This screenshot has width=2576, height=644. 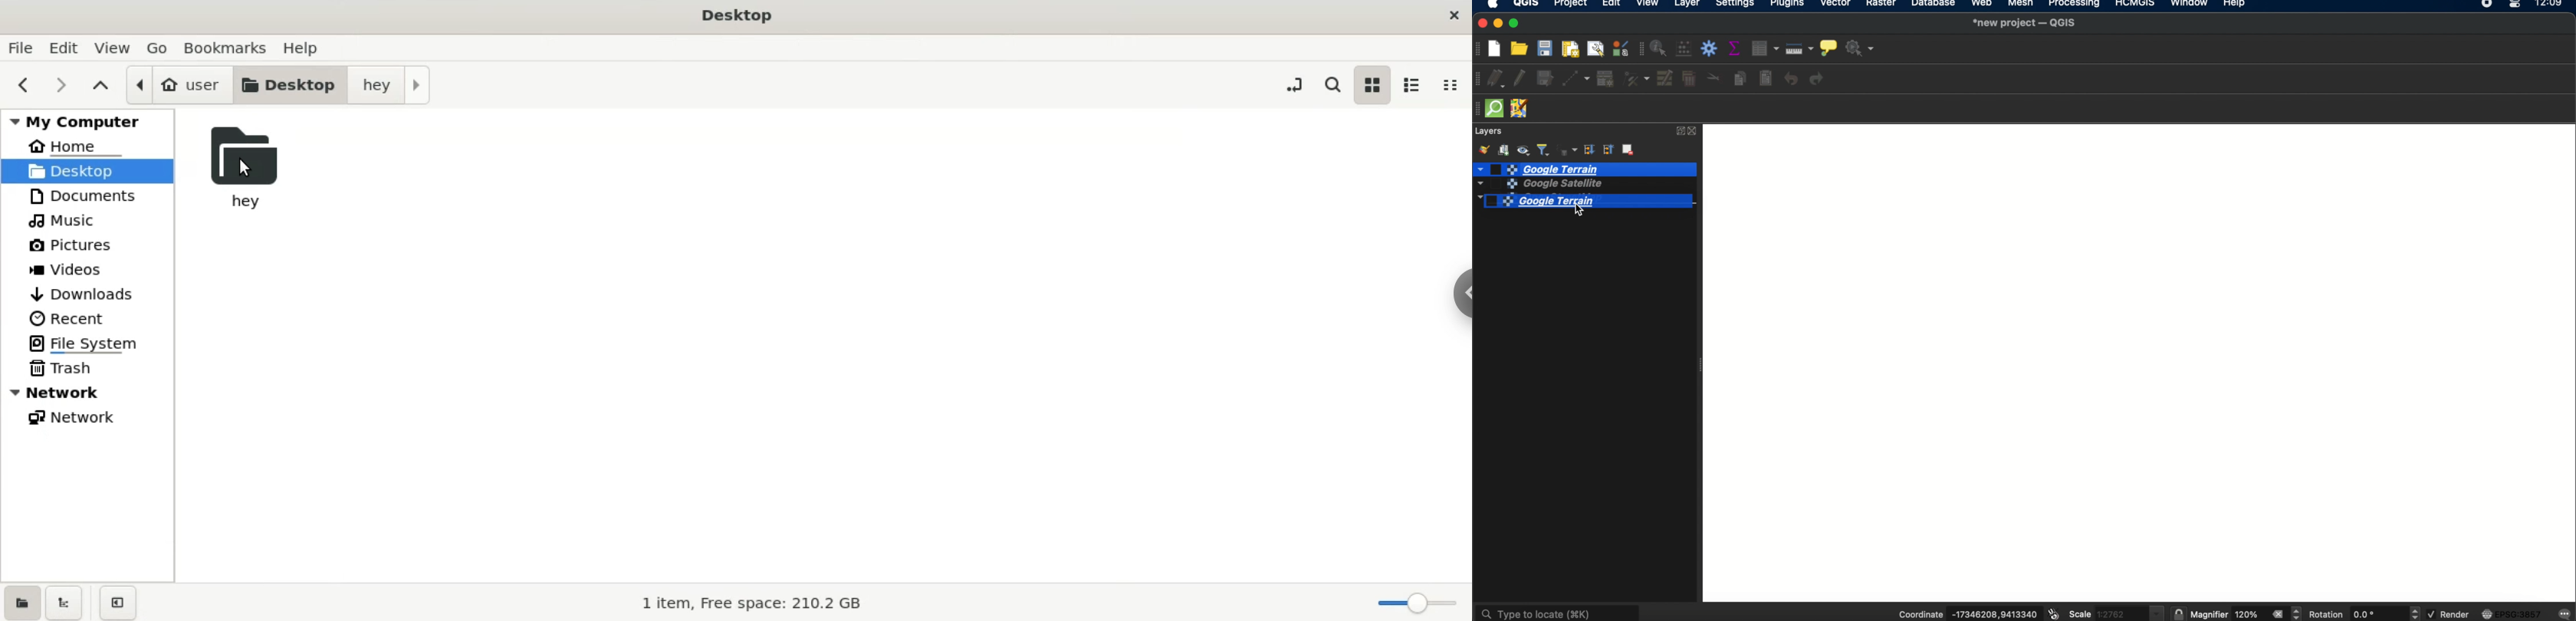 I want to click on *new project-QGIS, so click(x=2025, y=24).